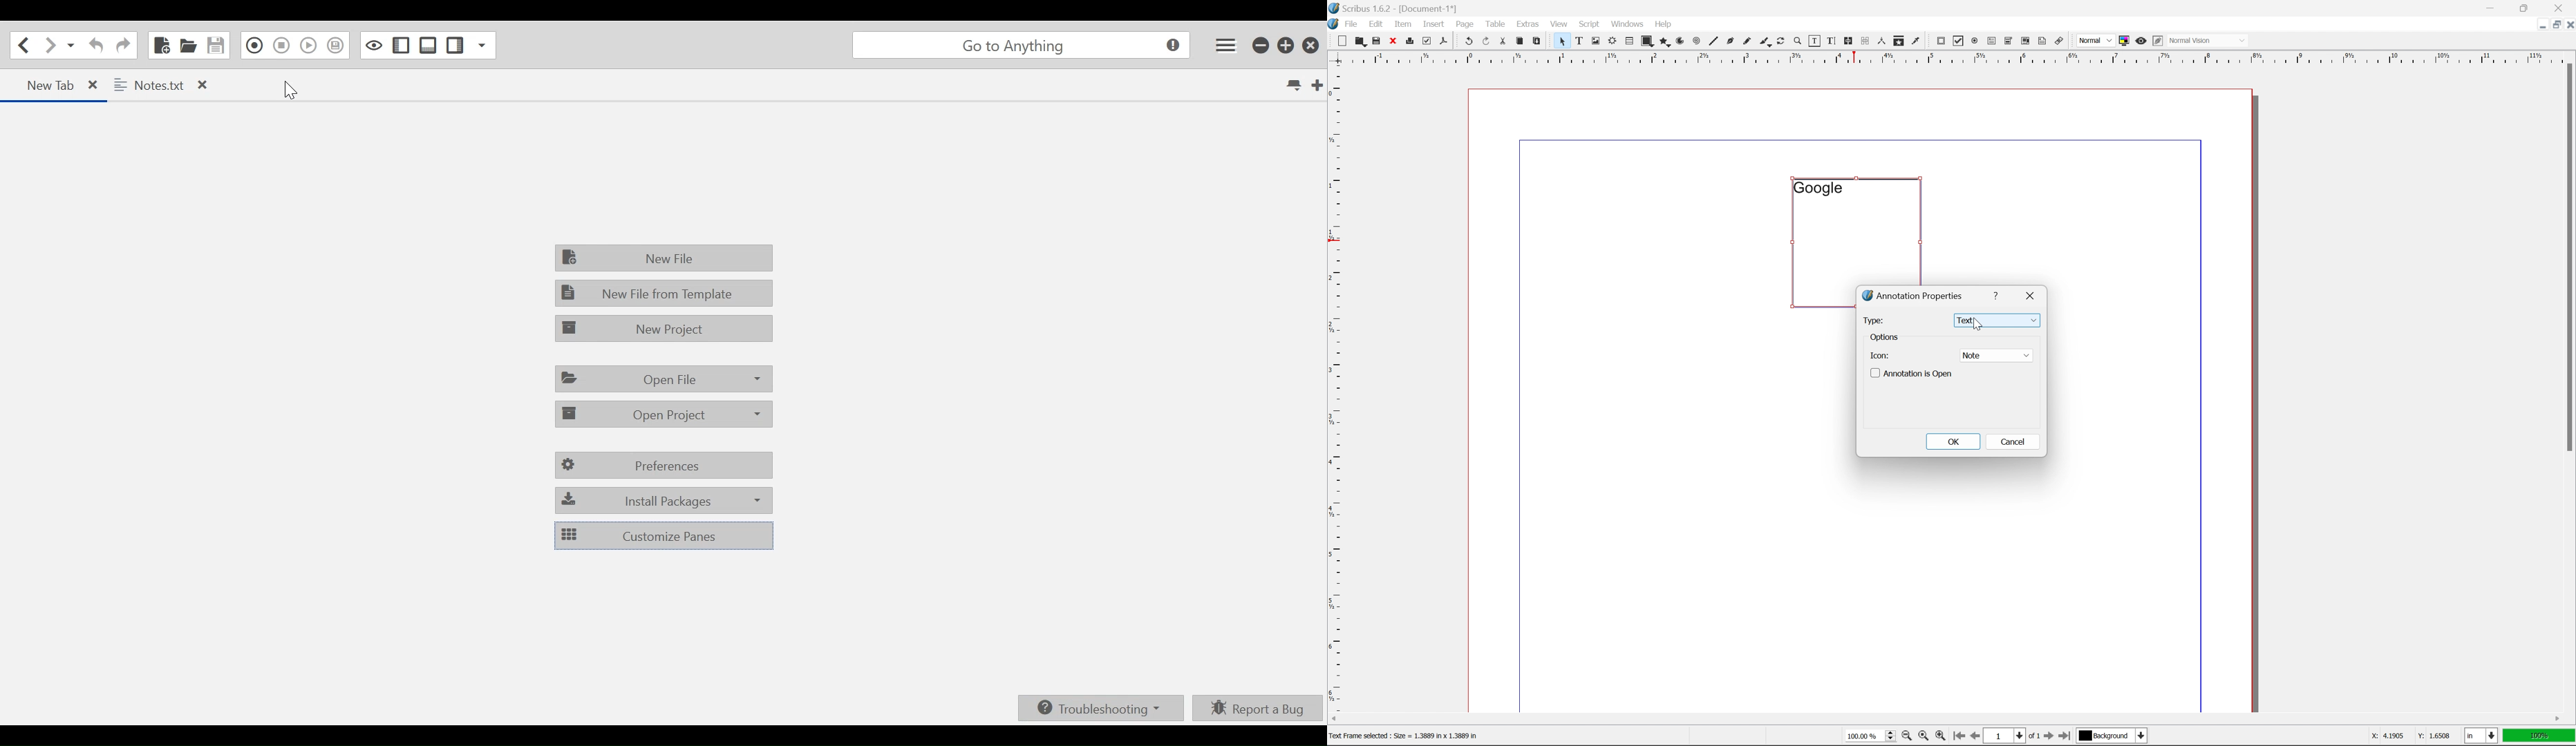 This screenshot has height=756, width=2576. Describe the element at coordinates (1665, 42) in the screenshot. I see `polygon` at that location.